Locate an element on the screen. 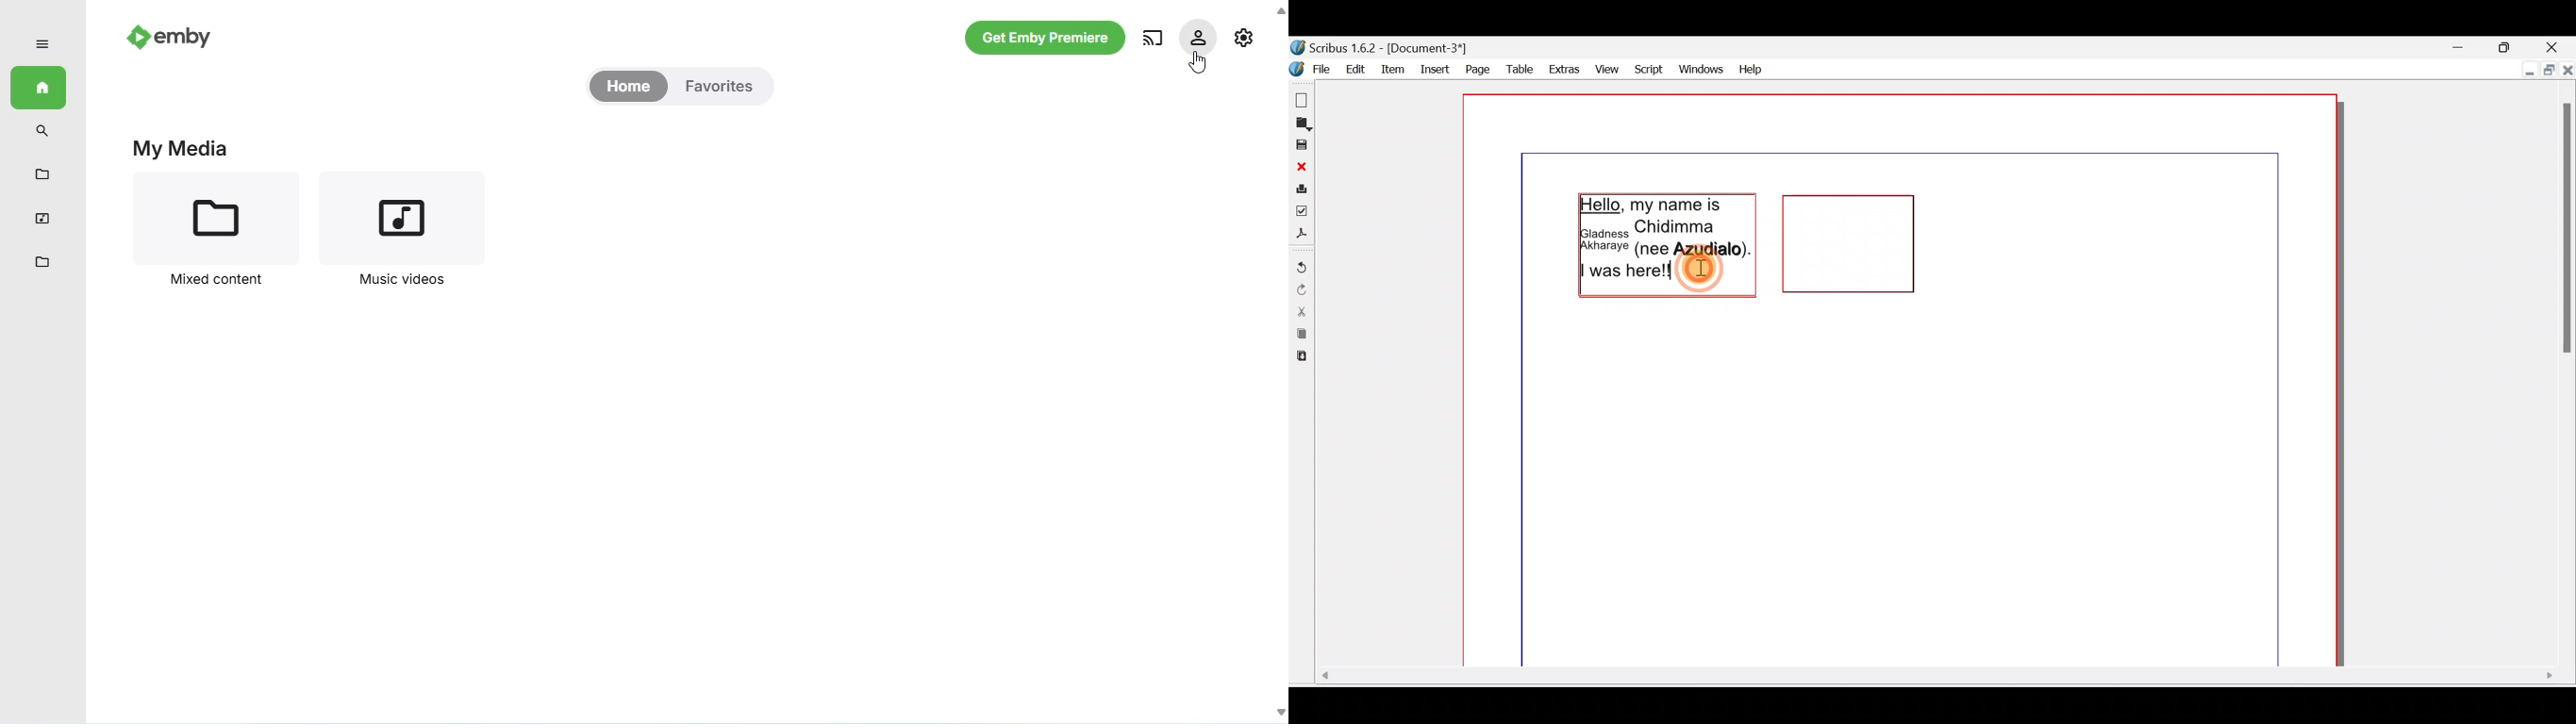 The image size is (2576, 728). Redo is located at coordinates (1301, 289).